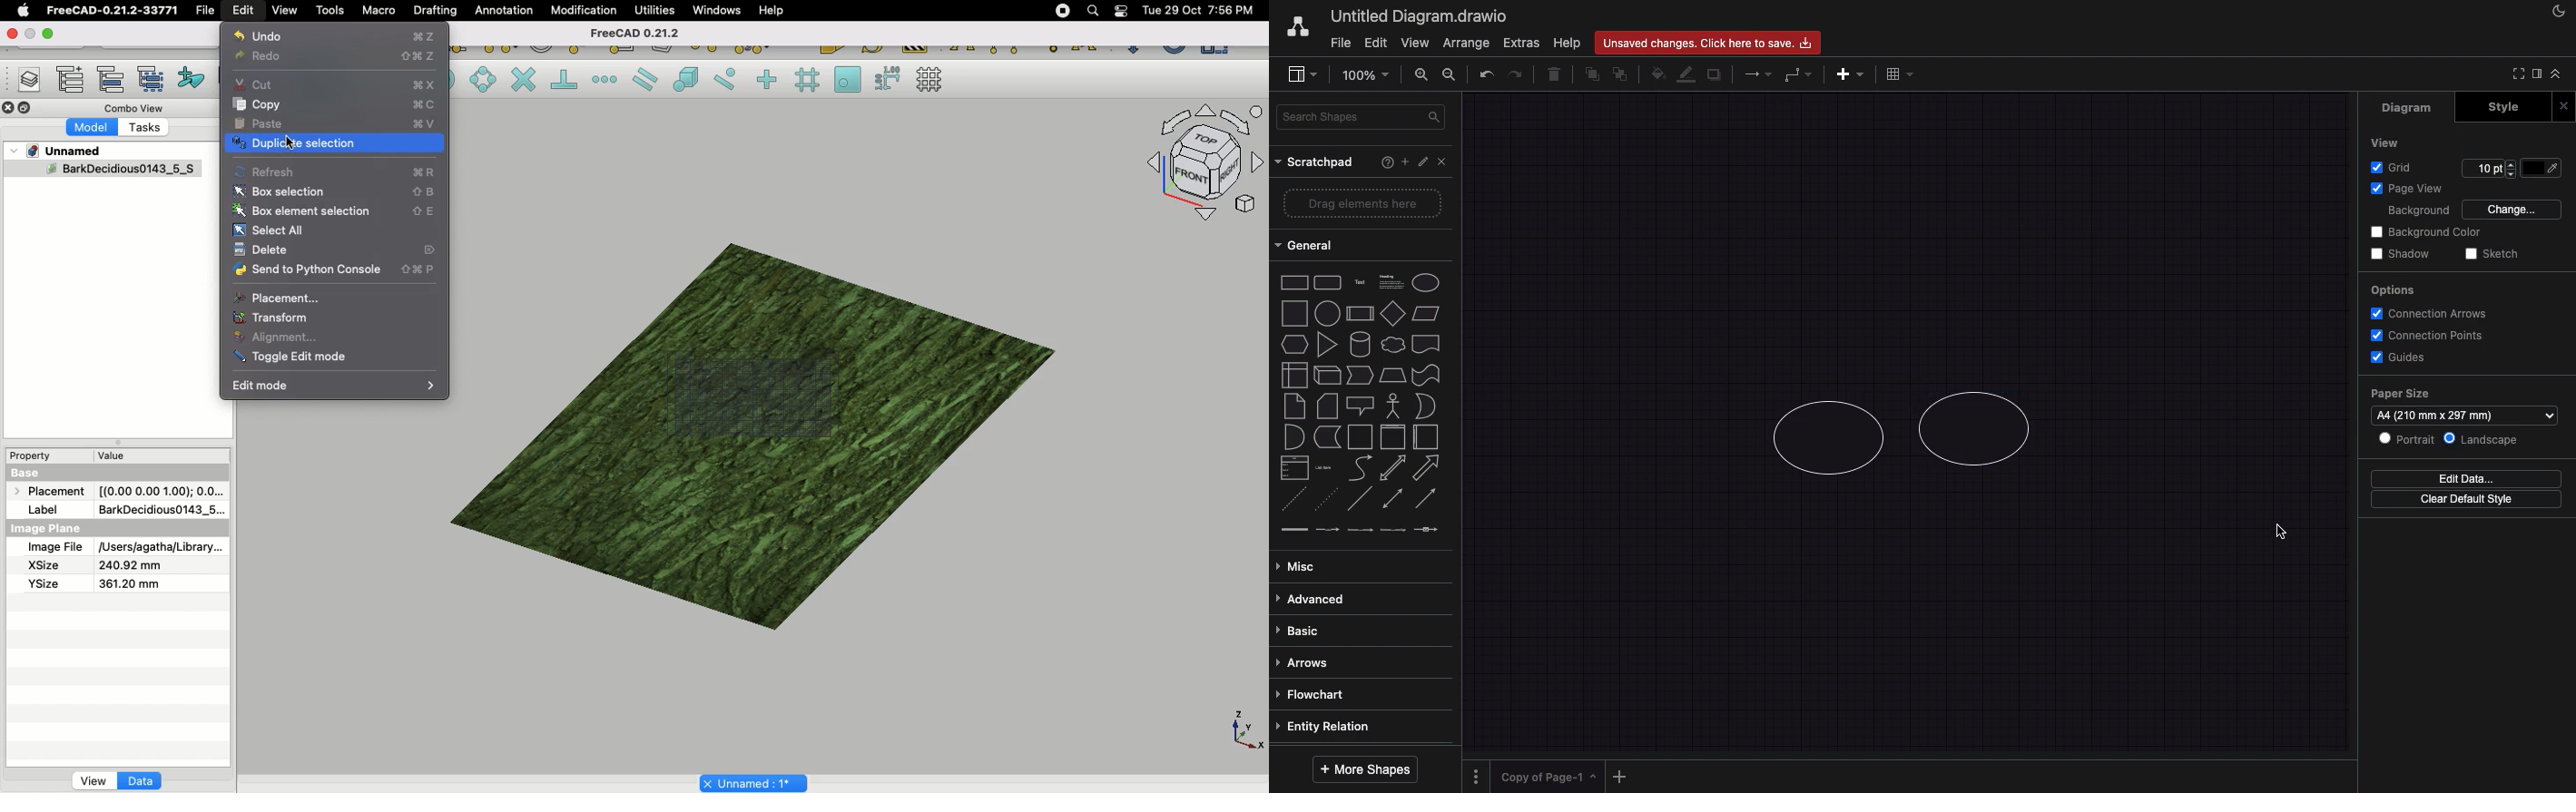 This screenshot has width=2576, height=812. I want to click on connector with label, so click(1326, 529).